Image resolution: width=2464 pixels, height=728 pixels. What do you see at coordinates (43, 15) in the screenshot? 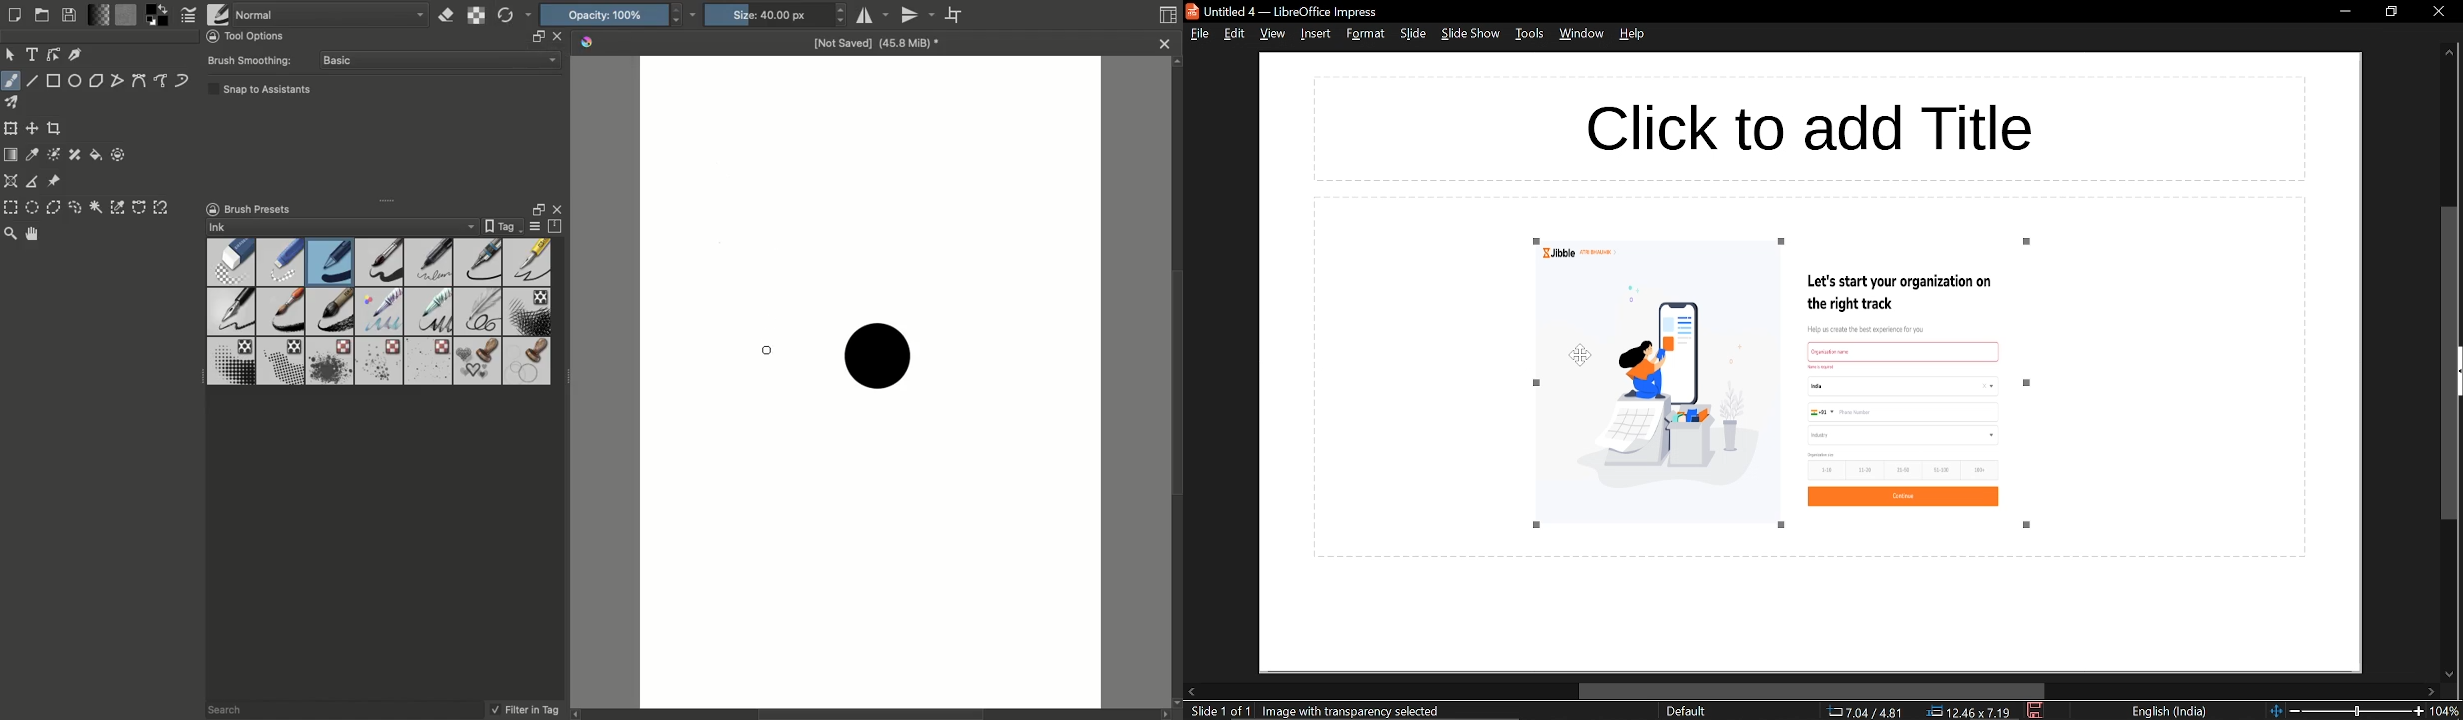
I see `Open` at bounding box center [43, 15].